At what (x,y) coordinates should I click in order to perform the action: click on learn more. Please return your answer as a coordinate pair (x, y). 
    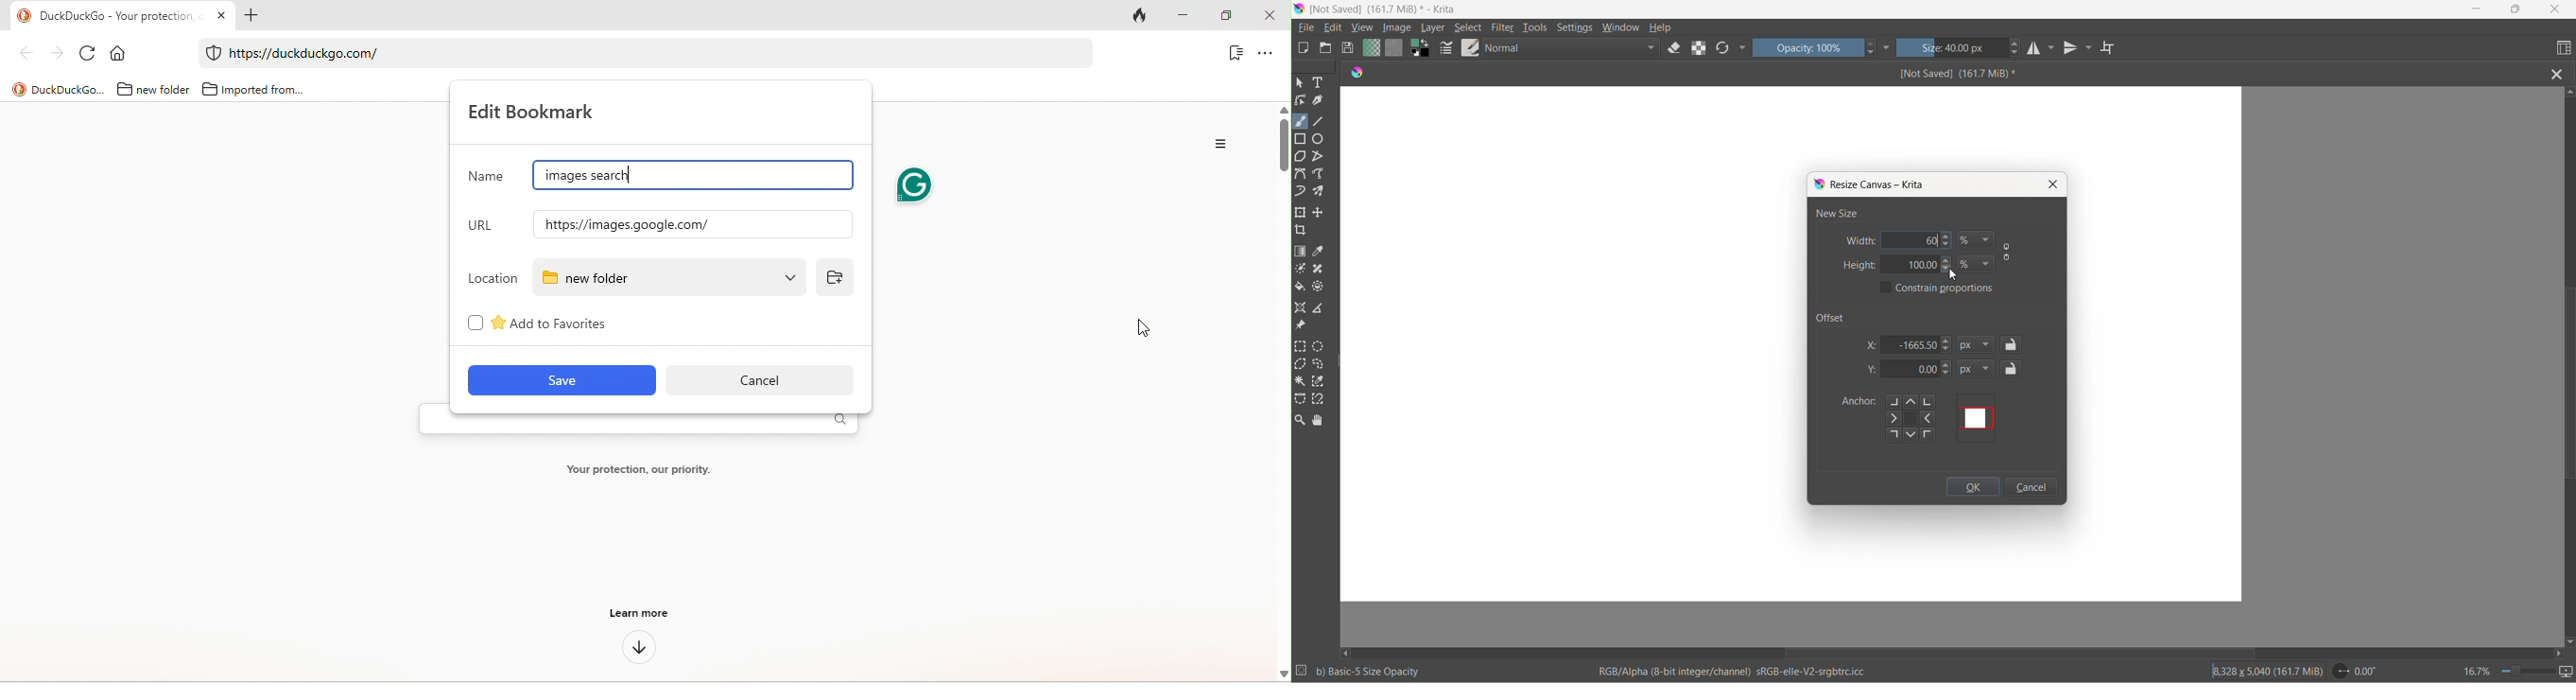
    Looking at the image, I should click on (640, 616).